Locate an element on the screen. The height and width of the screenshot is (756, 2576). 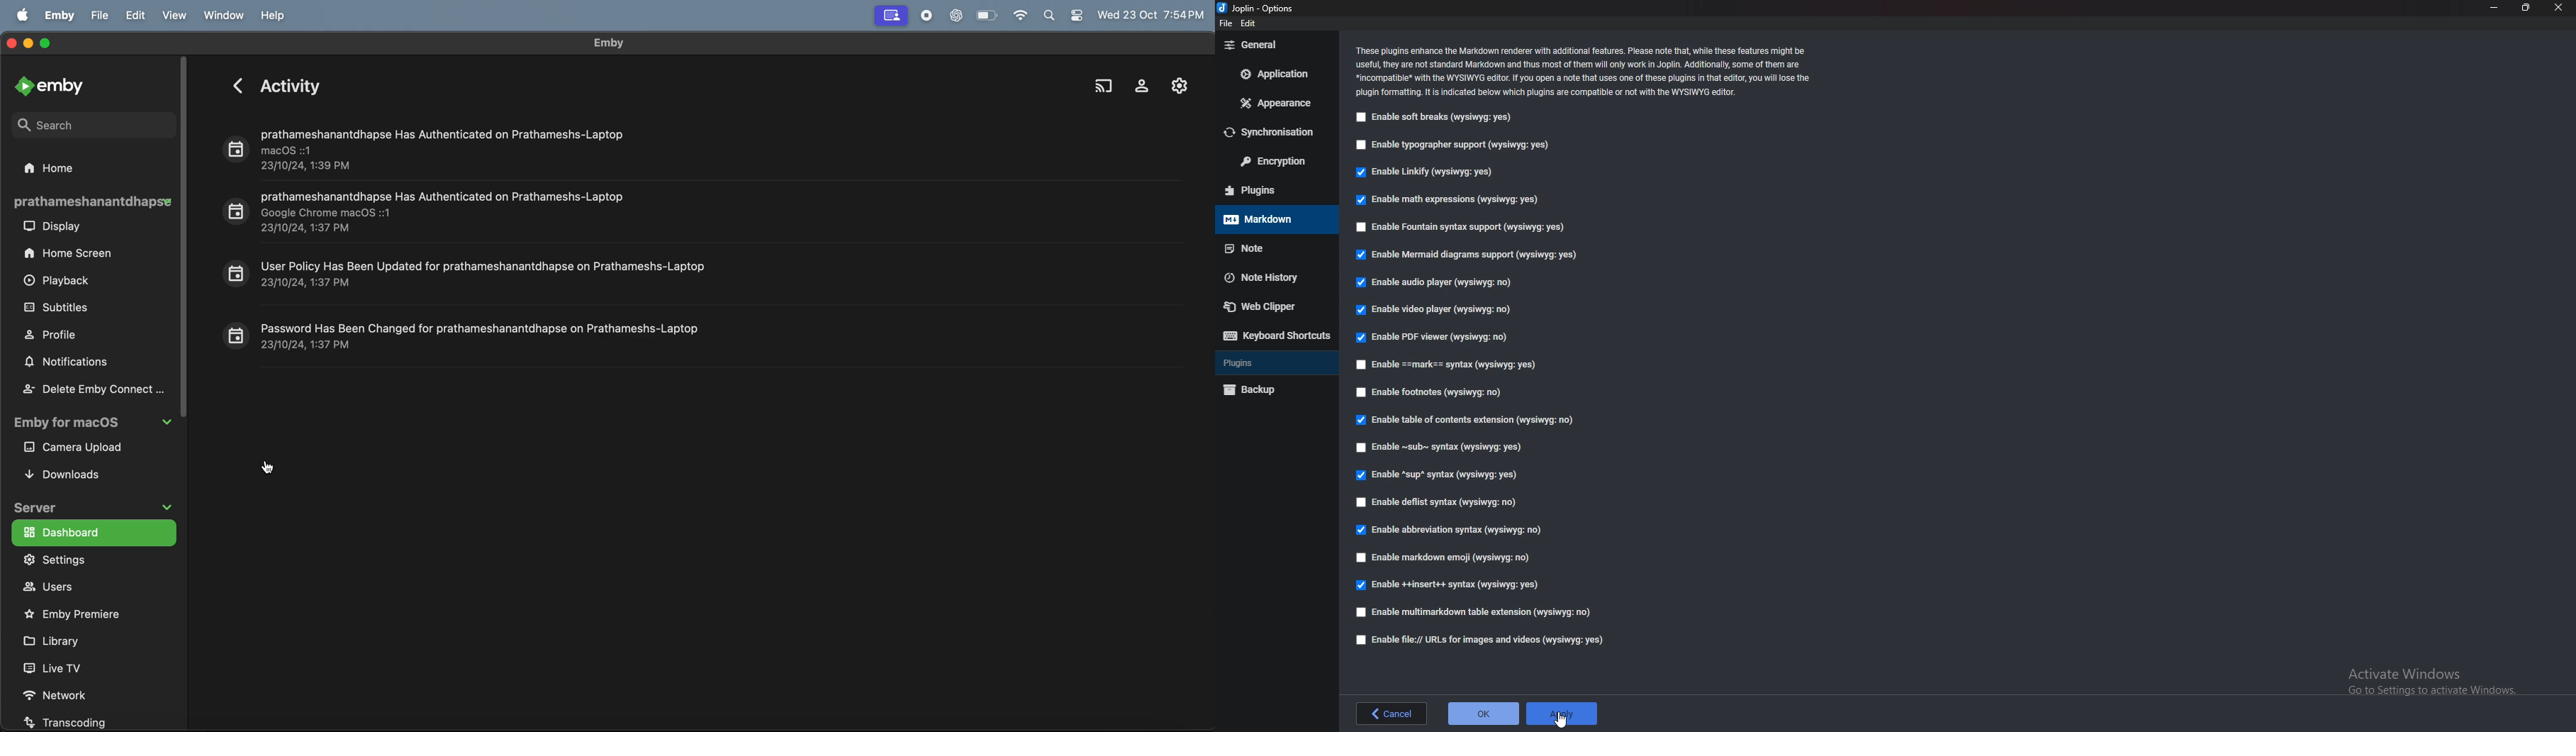
Enable file urls for images and videos is located at coordinates (1479, 640).